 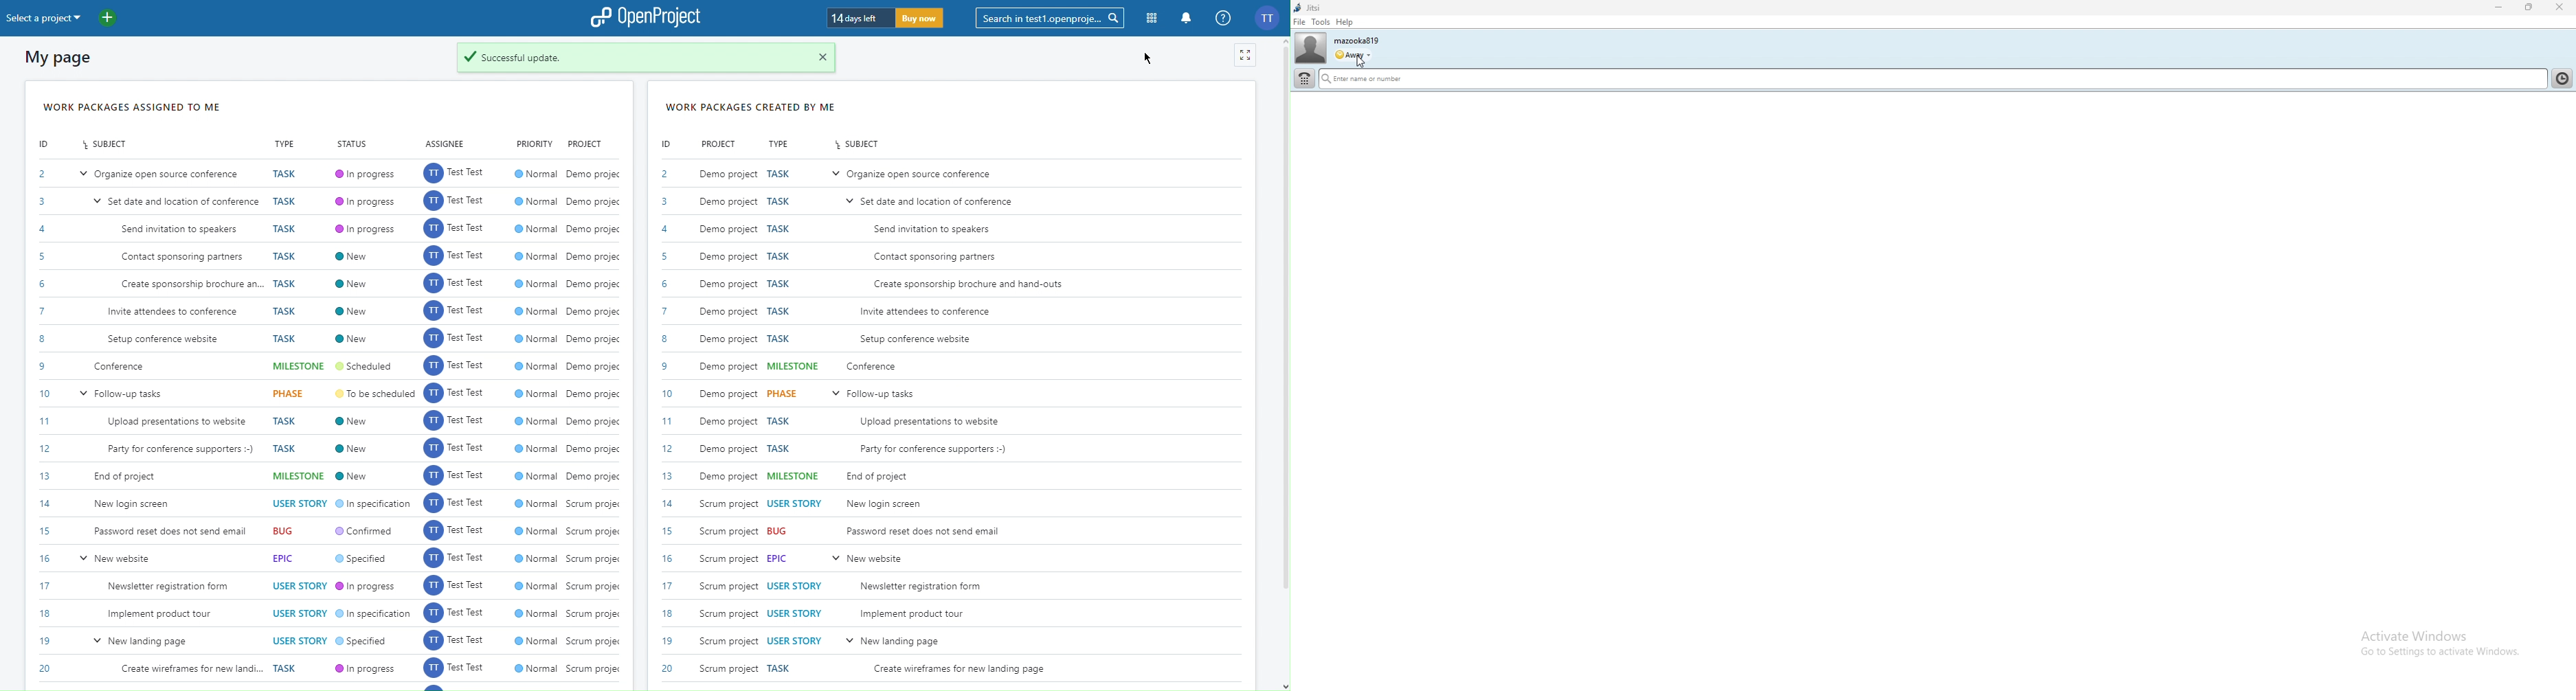 I want to click on Milestone, so click(x=794, y=477).